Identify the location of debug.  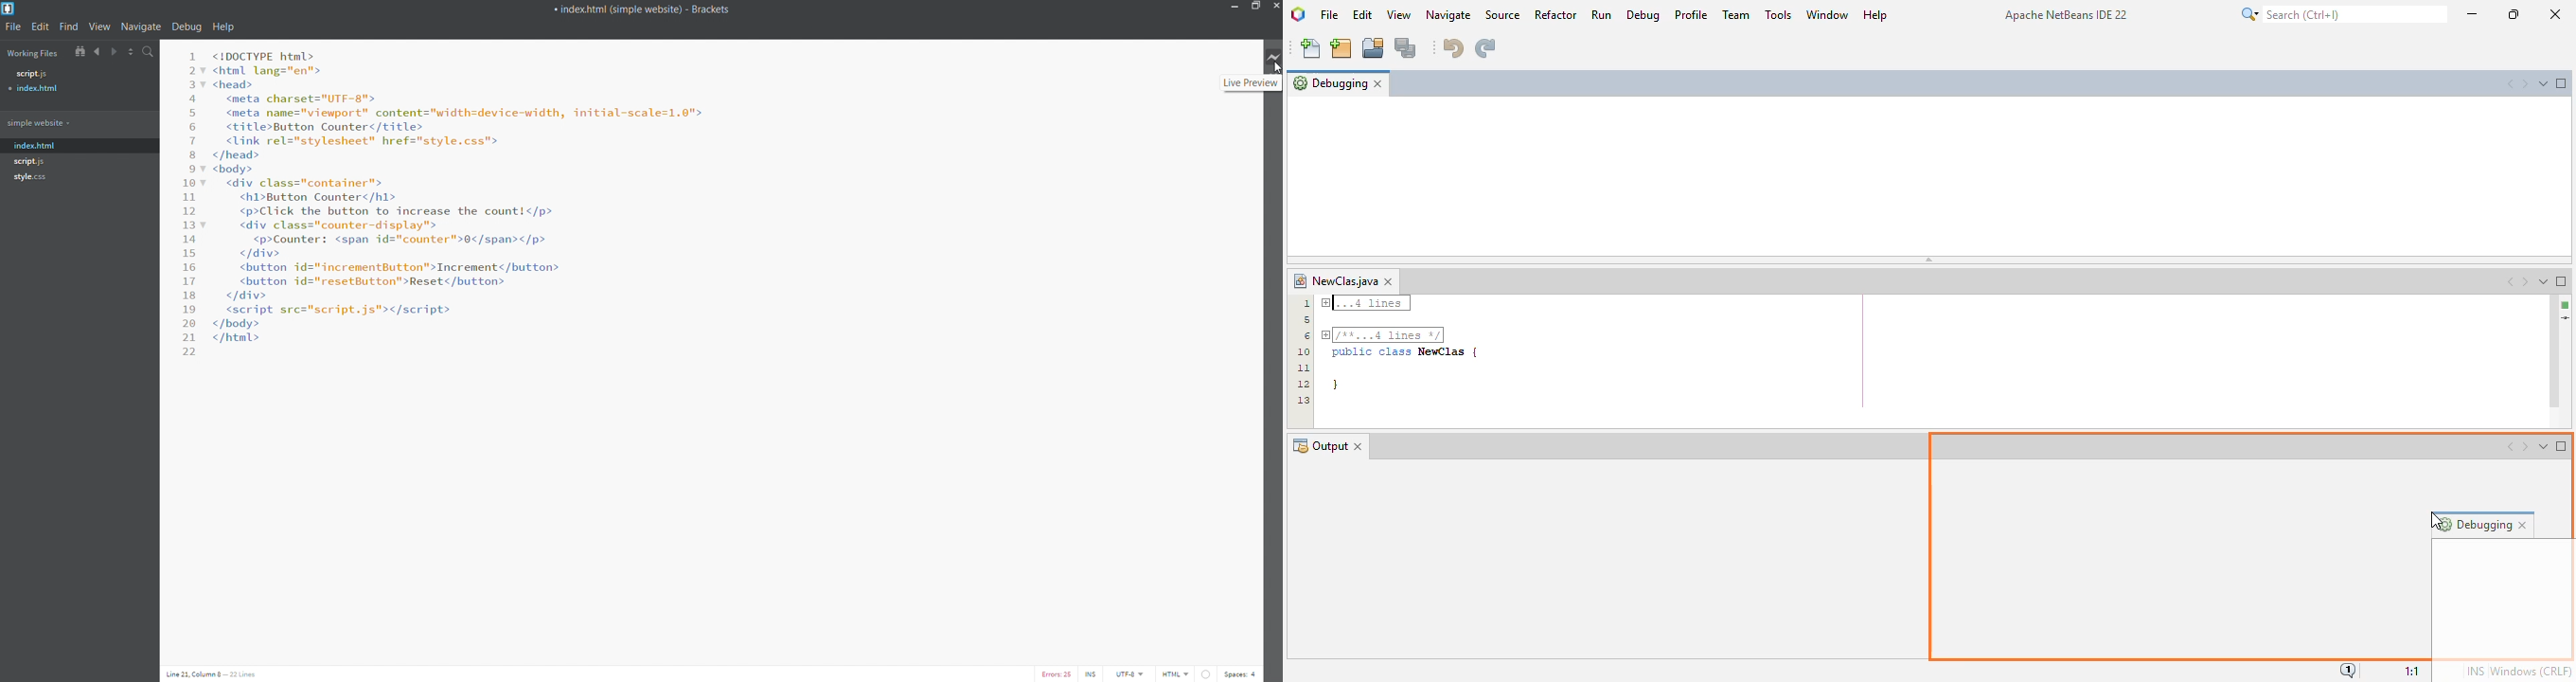
(185, 28).